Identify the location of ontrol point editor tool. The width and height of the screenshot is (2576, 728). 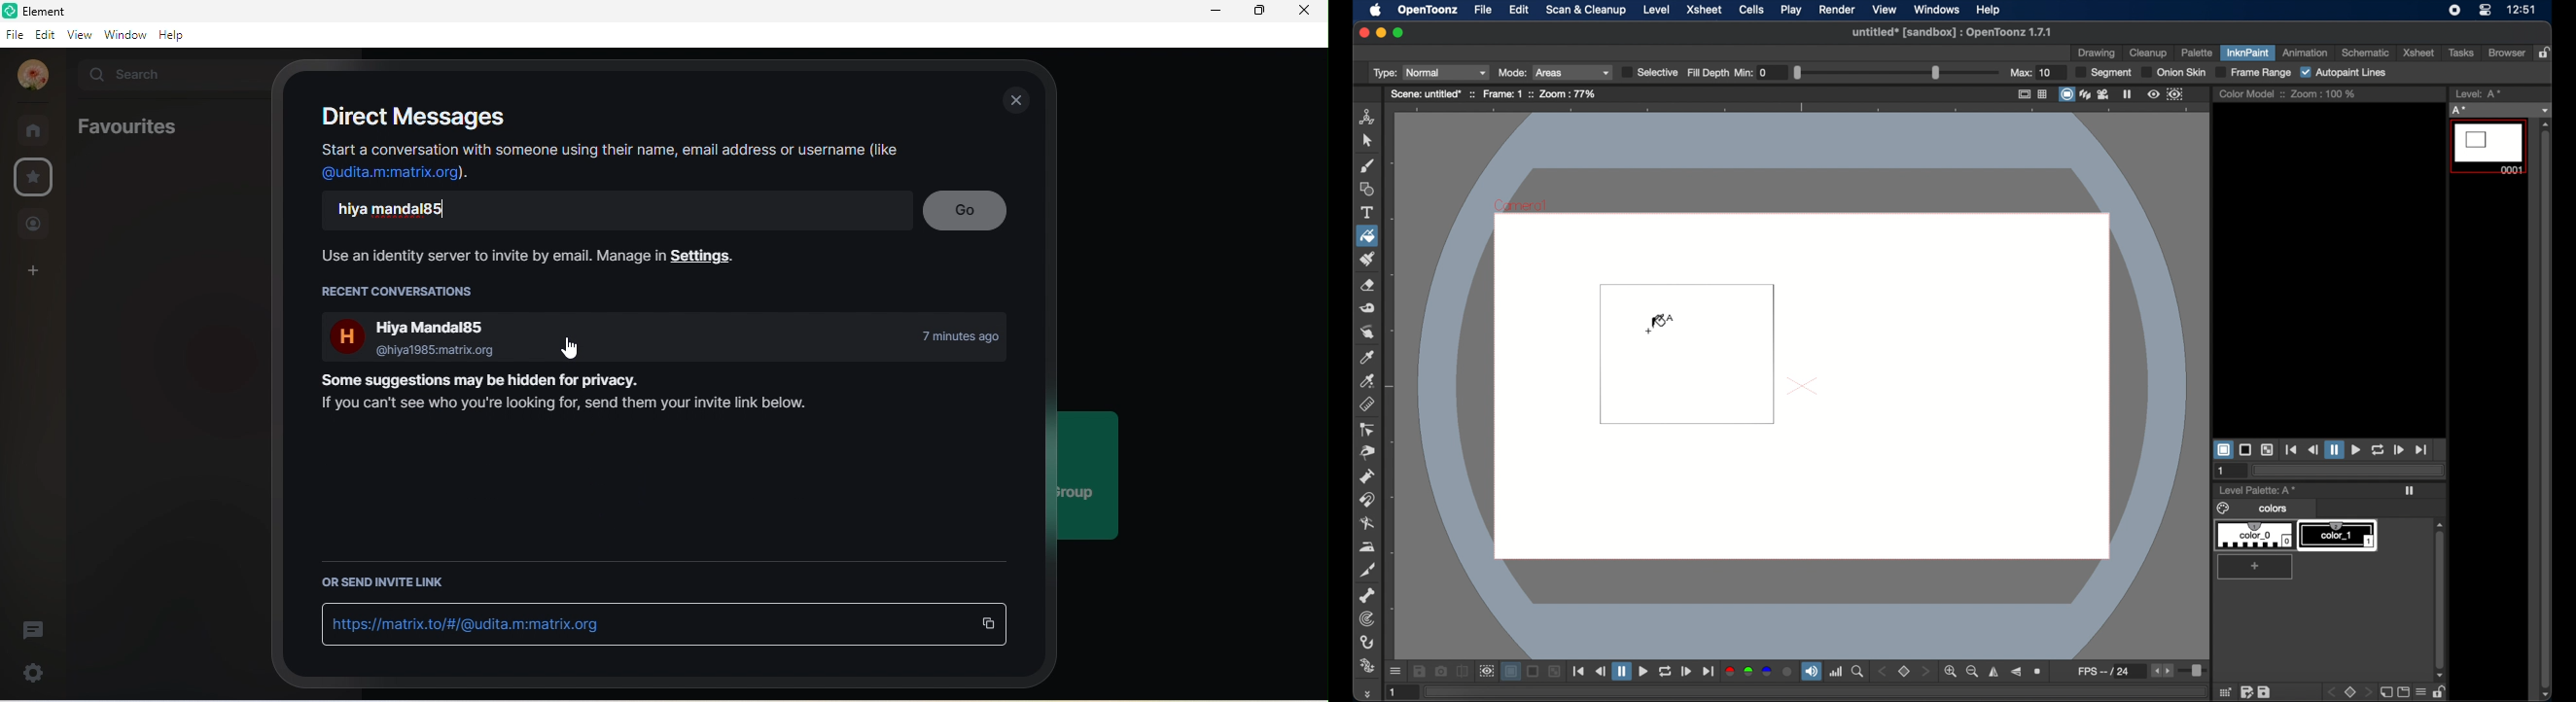
(1367, 430).